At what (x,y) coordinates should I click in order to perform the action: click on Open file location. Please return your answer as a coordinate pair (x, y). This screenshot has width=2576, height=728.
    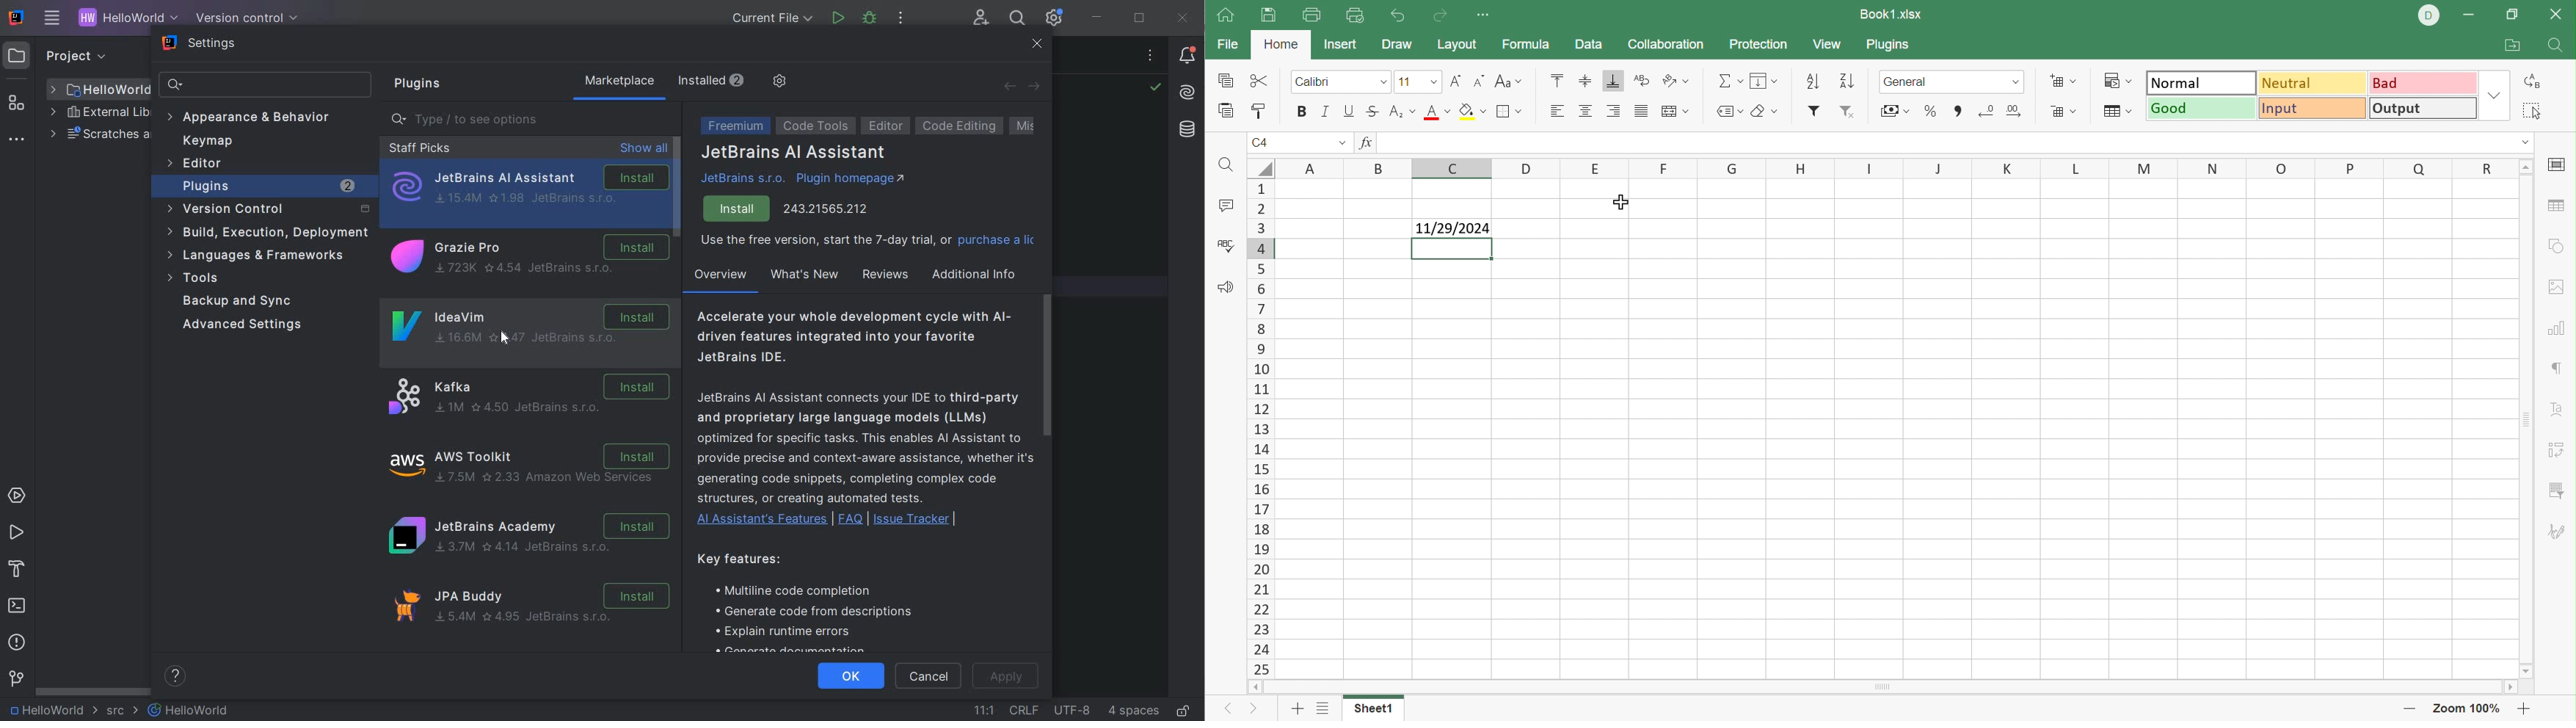
    Looking at the image, I should click on (2511, 44).